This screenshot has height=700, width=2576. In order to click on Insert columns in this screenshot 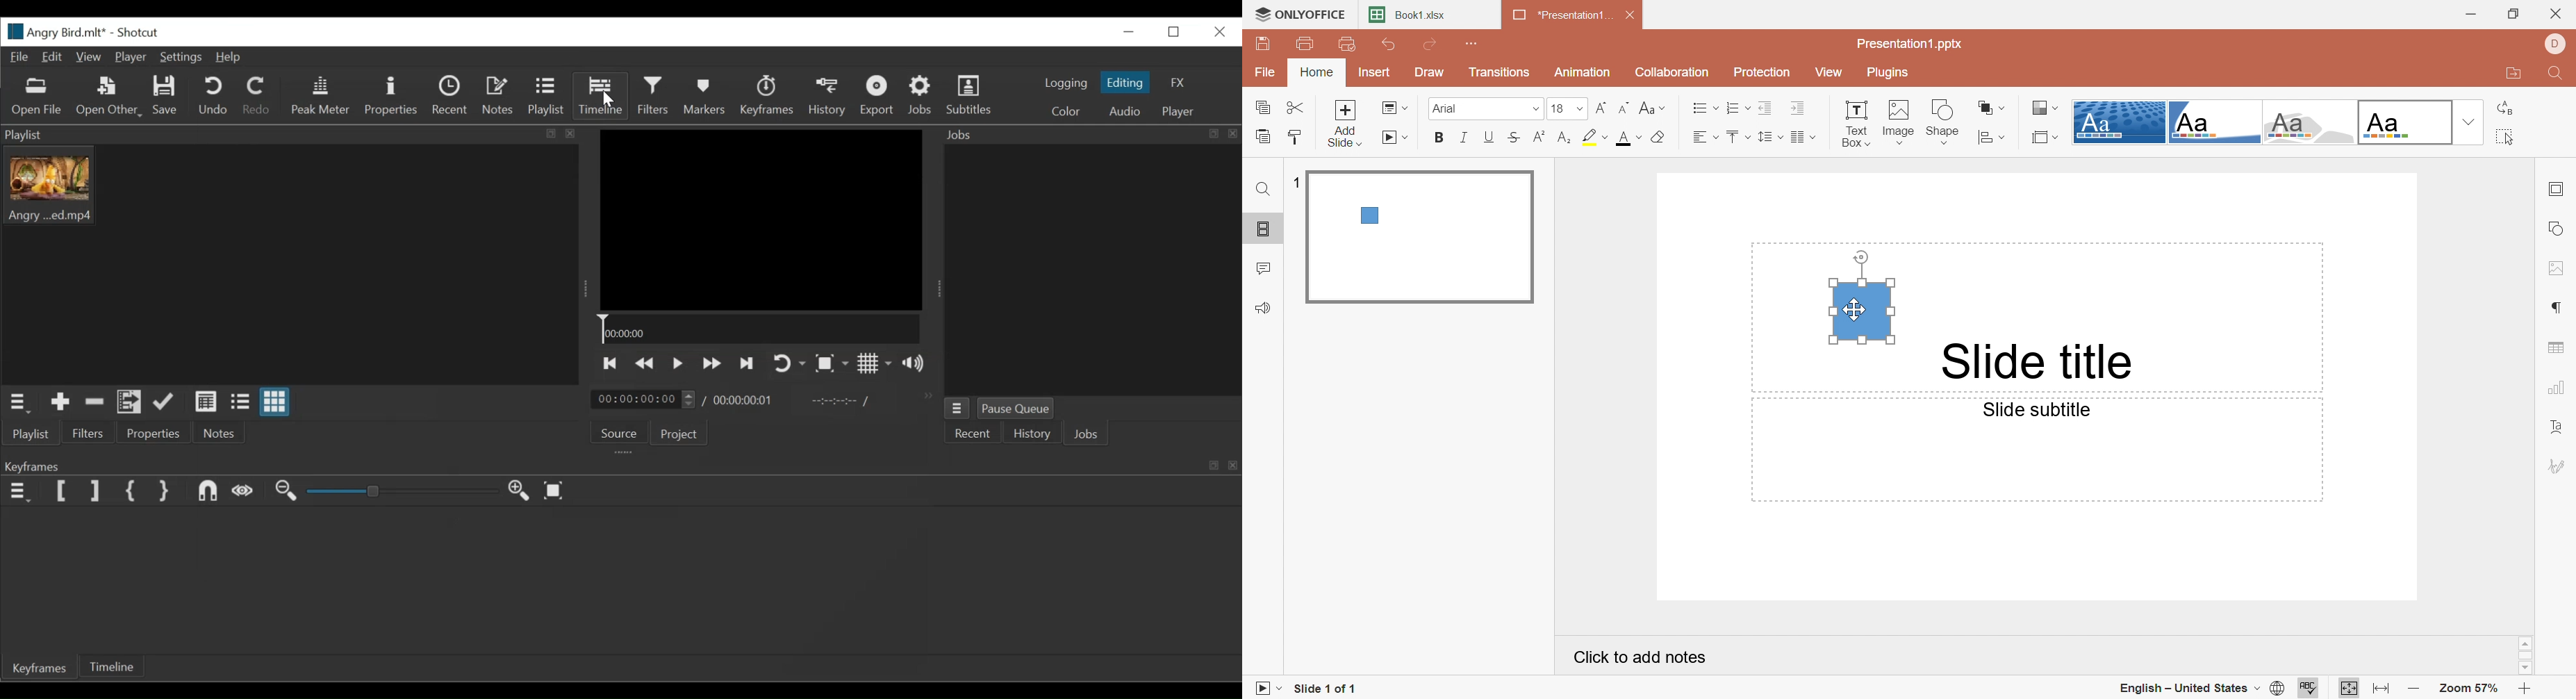, I will do `click(1800, 136)`.